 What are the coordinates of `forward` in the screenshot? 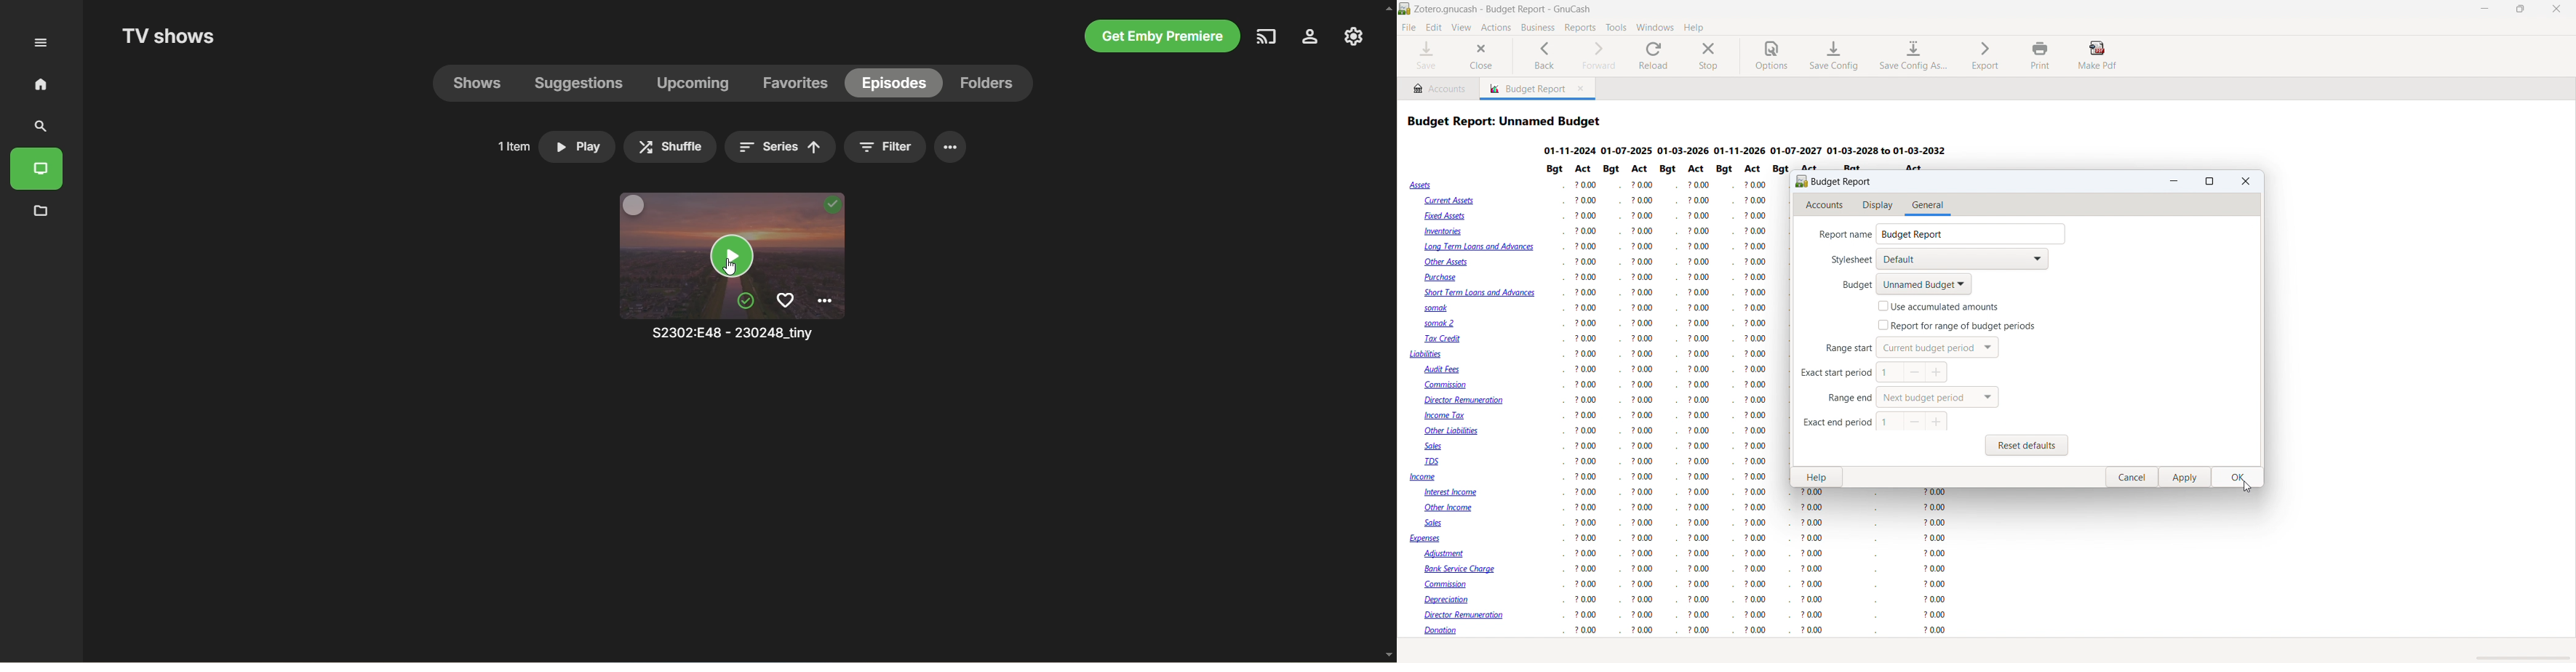 It's located at (1596, 56).